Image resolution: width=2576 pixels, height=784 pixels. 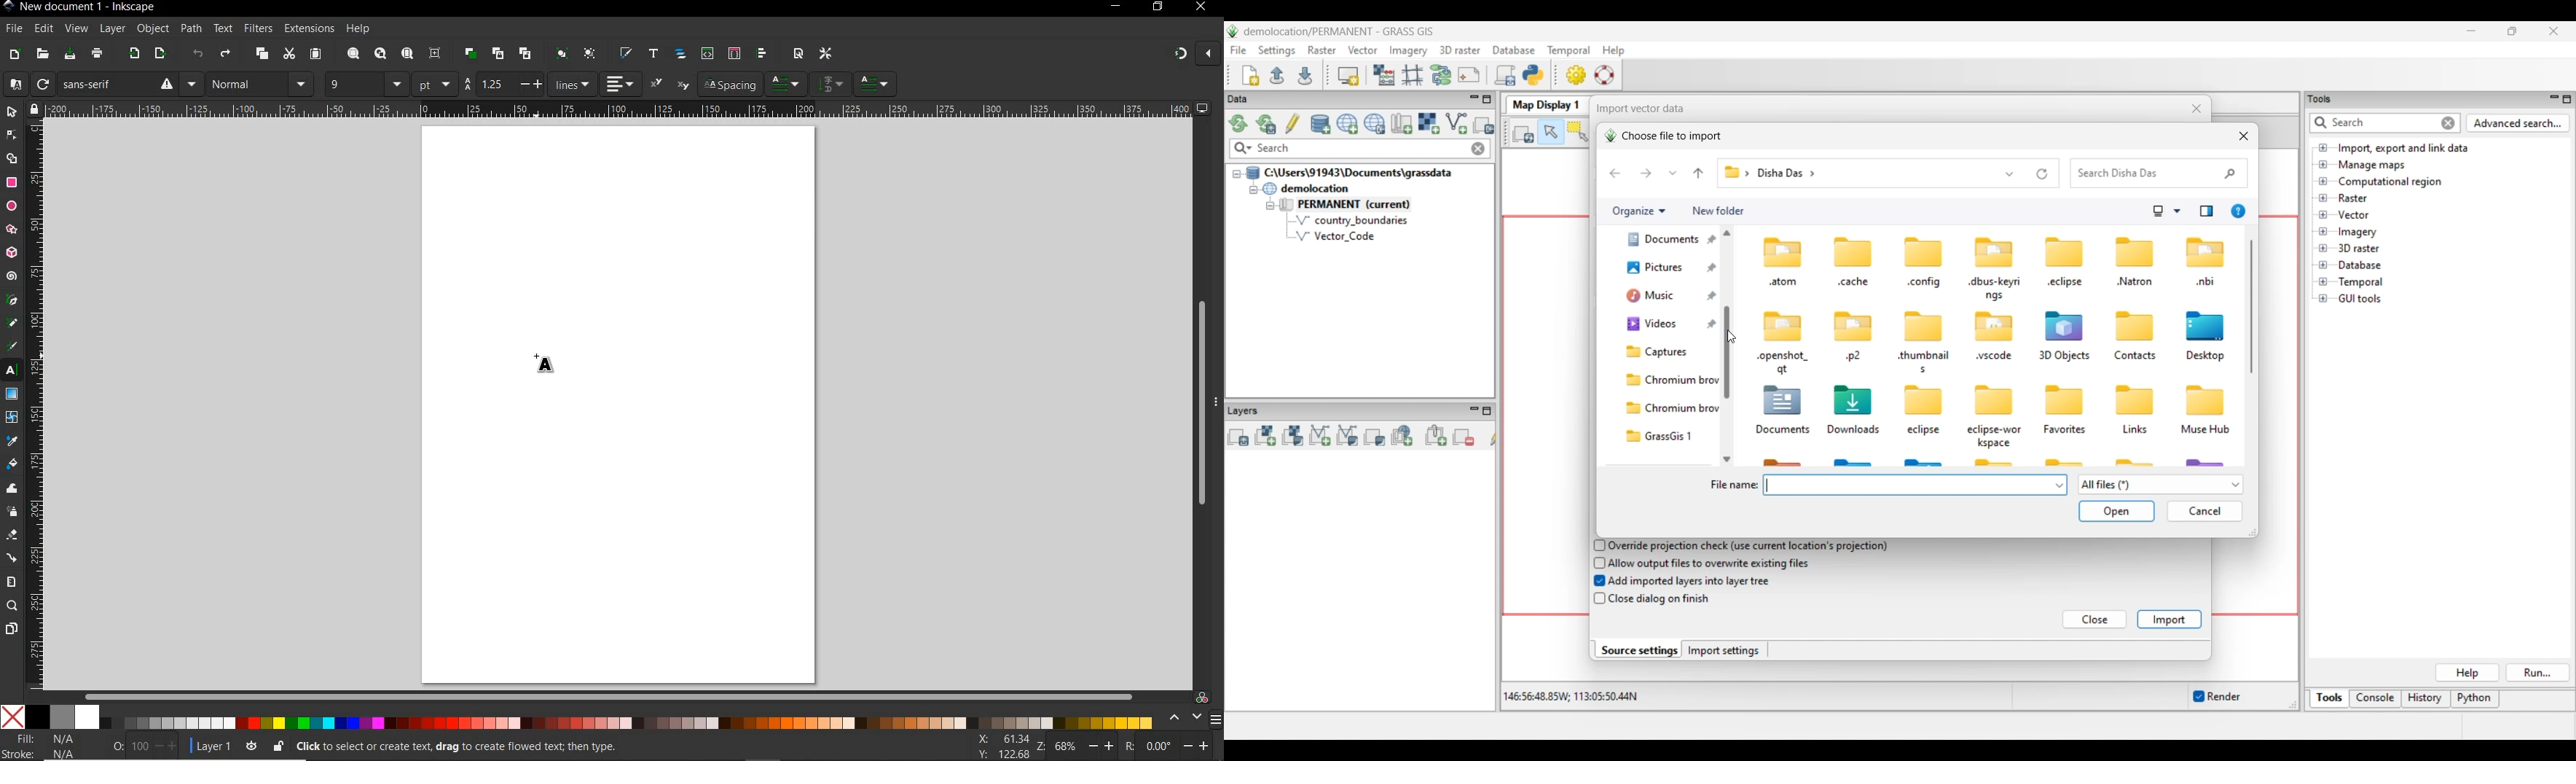 I want to click on toggle currnt layer, so click(x=251, y=745).